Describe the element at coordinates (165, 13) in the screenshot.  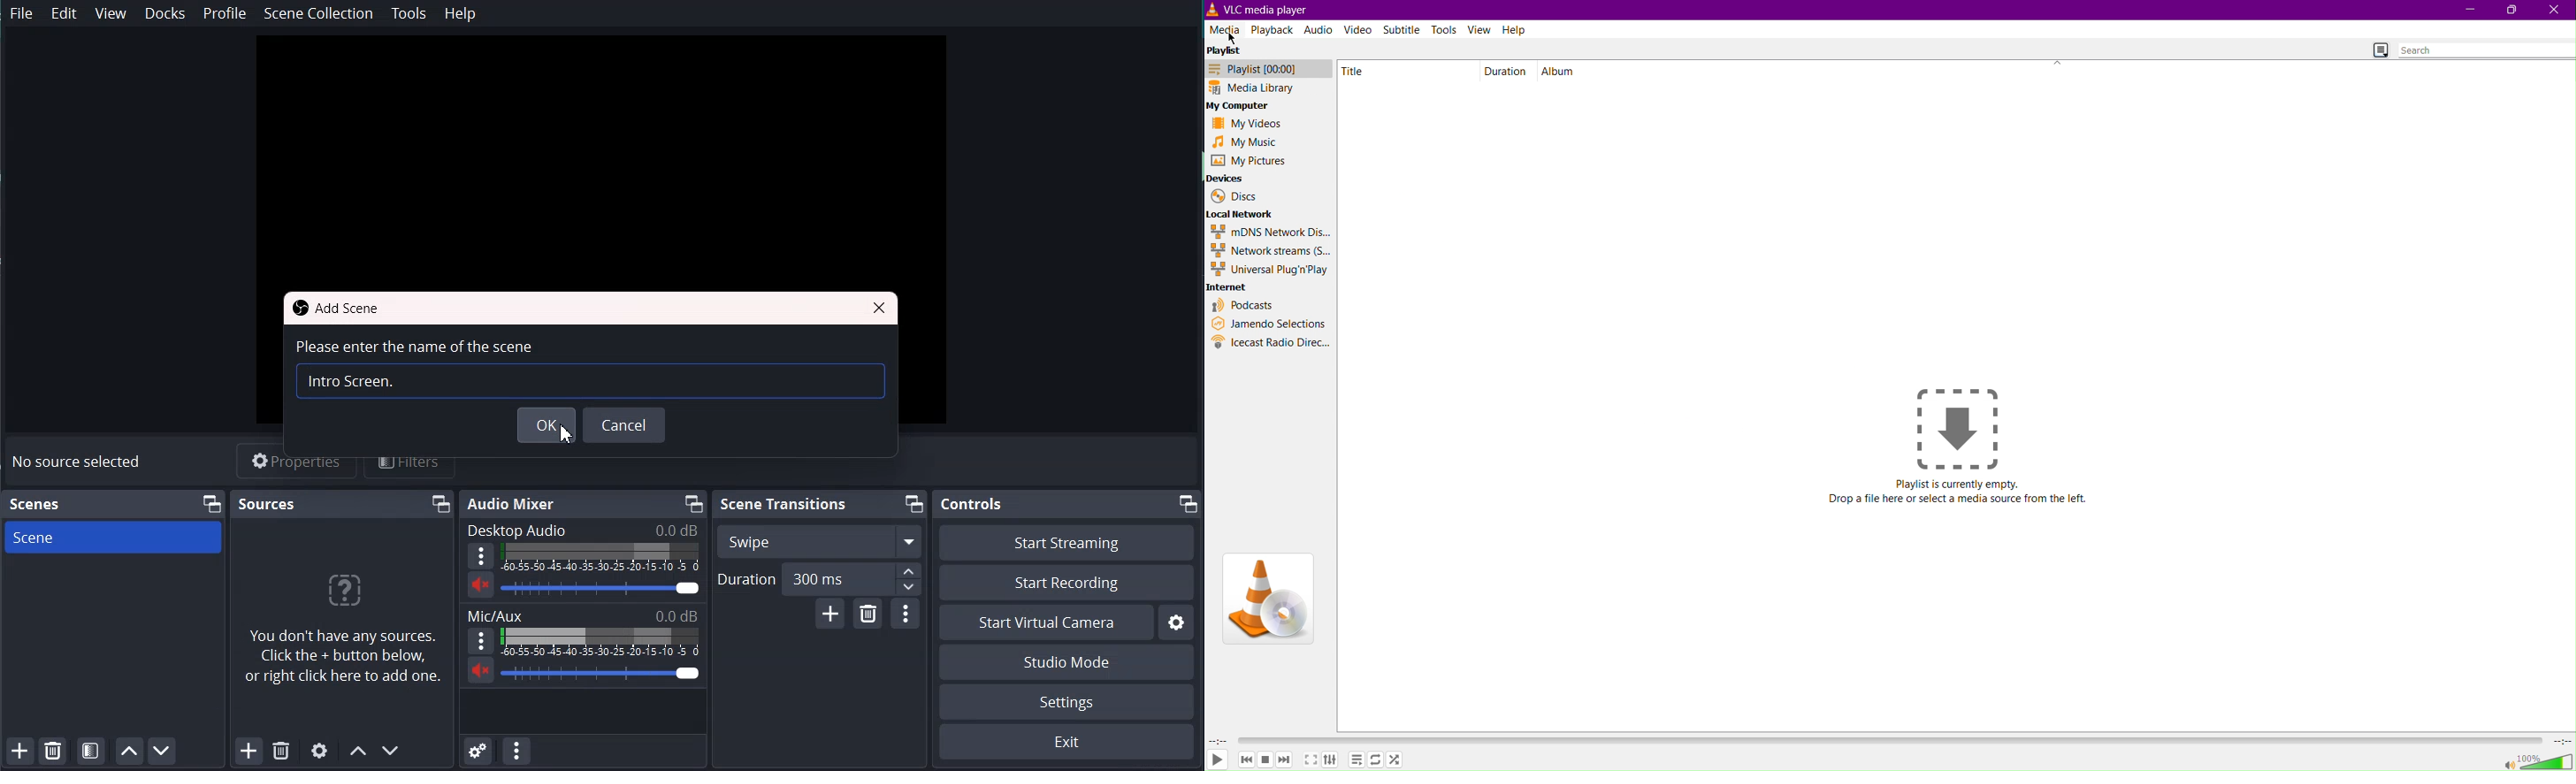
I see `Docks` at that location.